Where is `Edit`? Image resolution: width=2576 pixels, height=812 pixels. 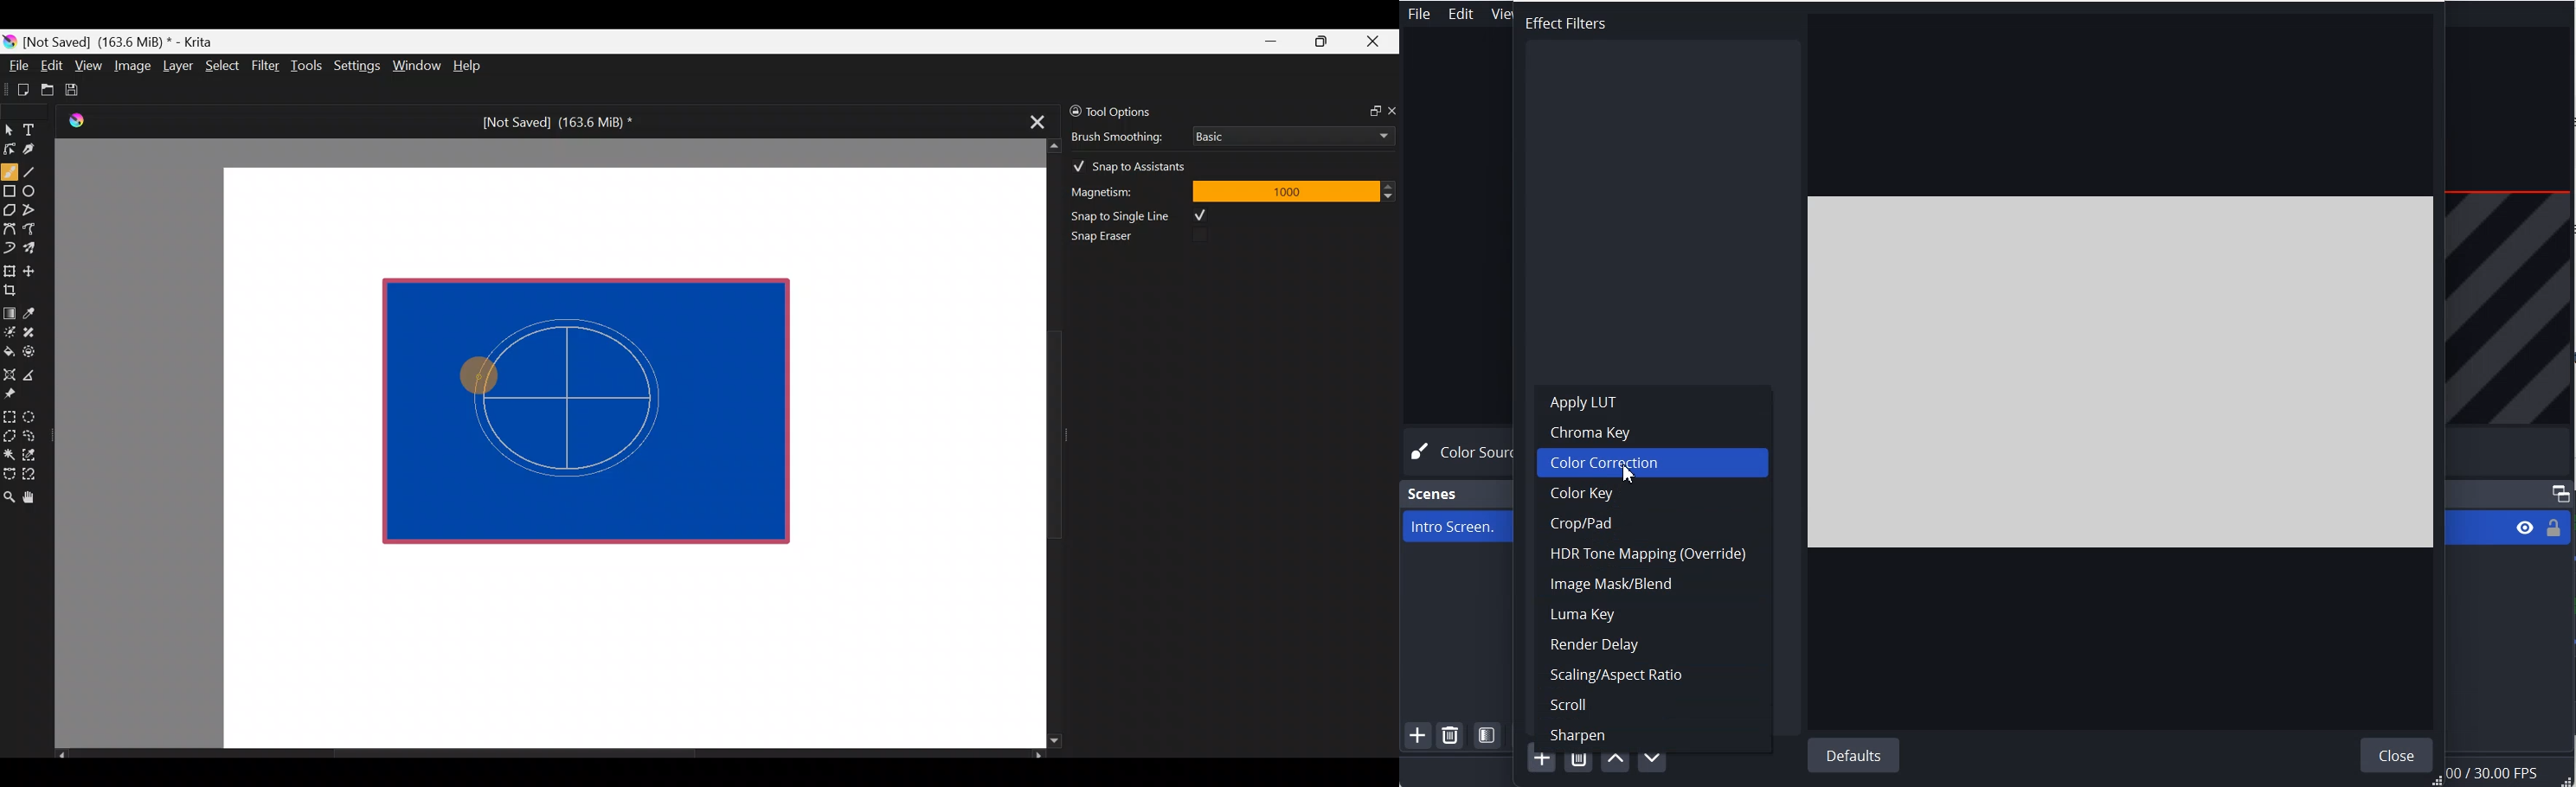 Edit is located at coordinates (1461, 14).